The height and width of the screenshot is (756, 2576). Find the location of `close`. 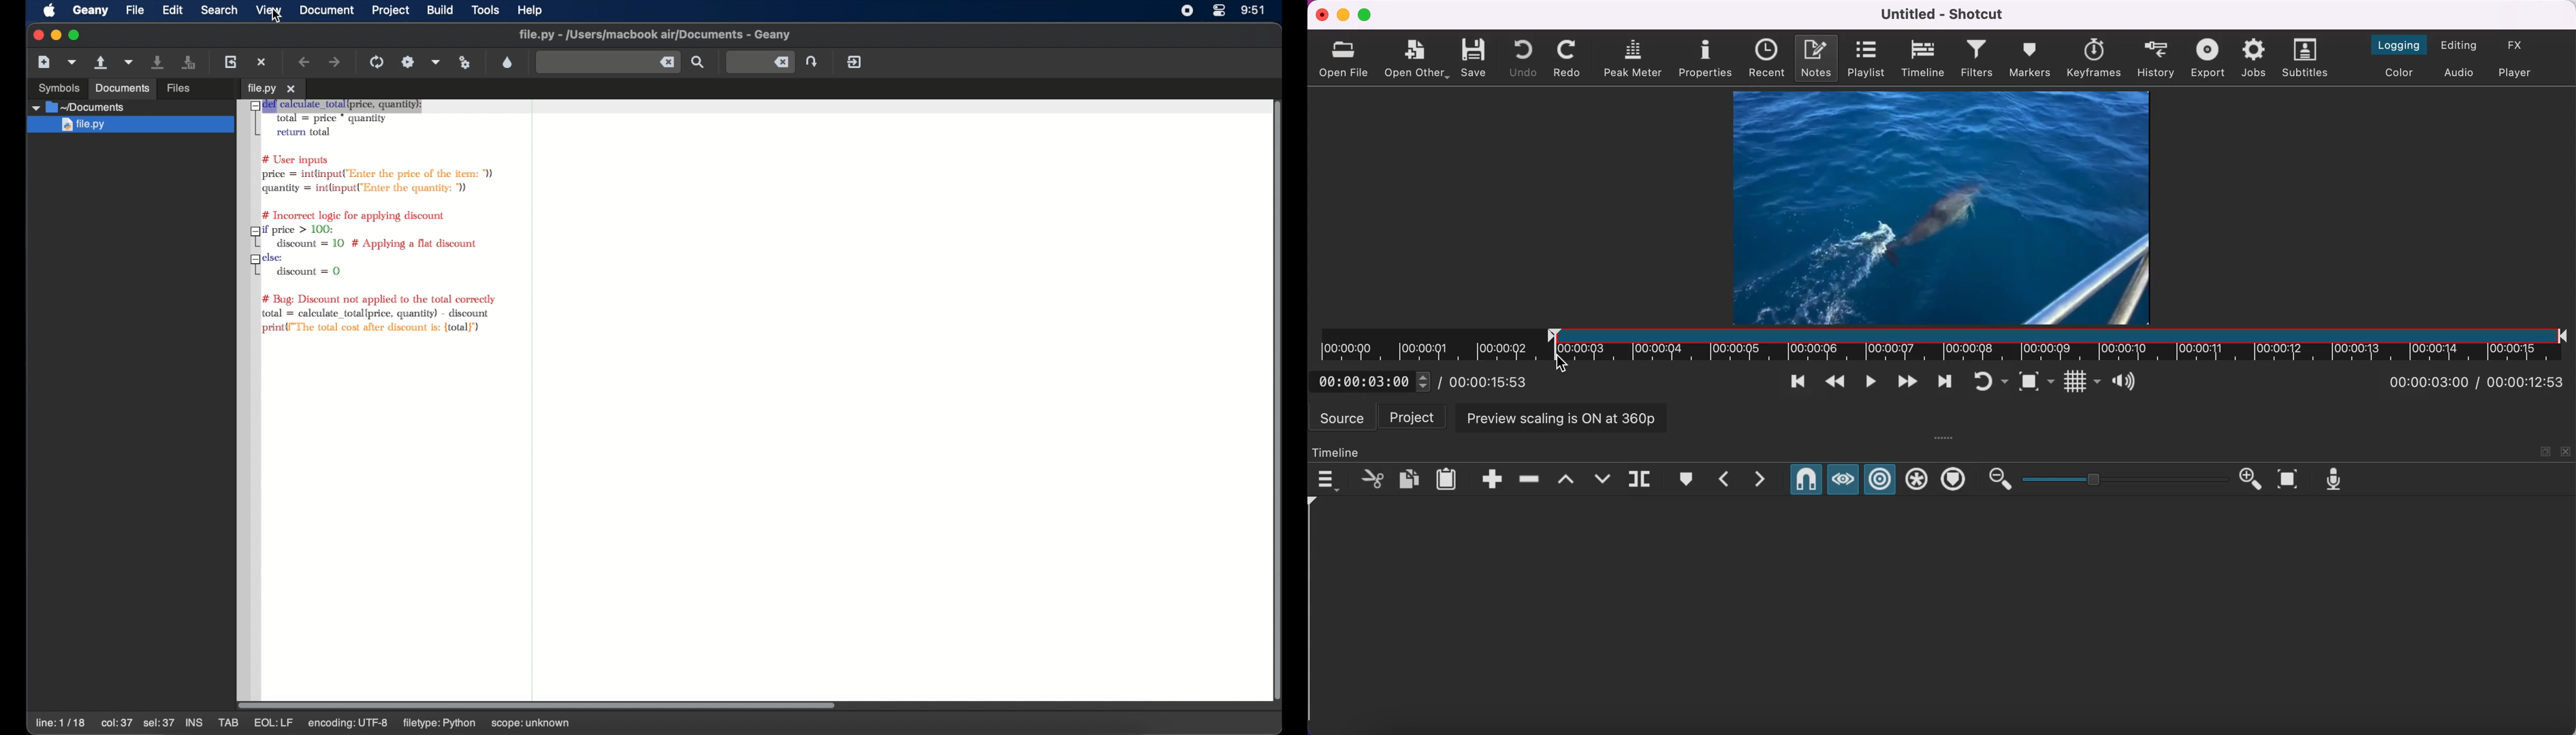

close is located at coordinates (1320, 14).